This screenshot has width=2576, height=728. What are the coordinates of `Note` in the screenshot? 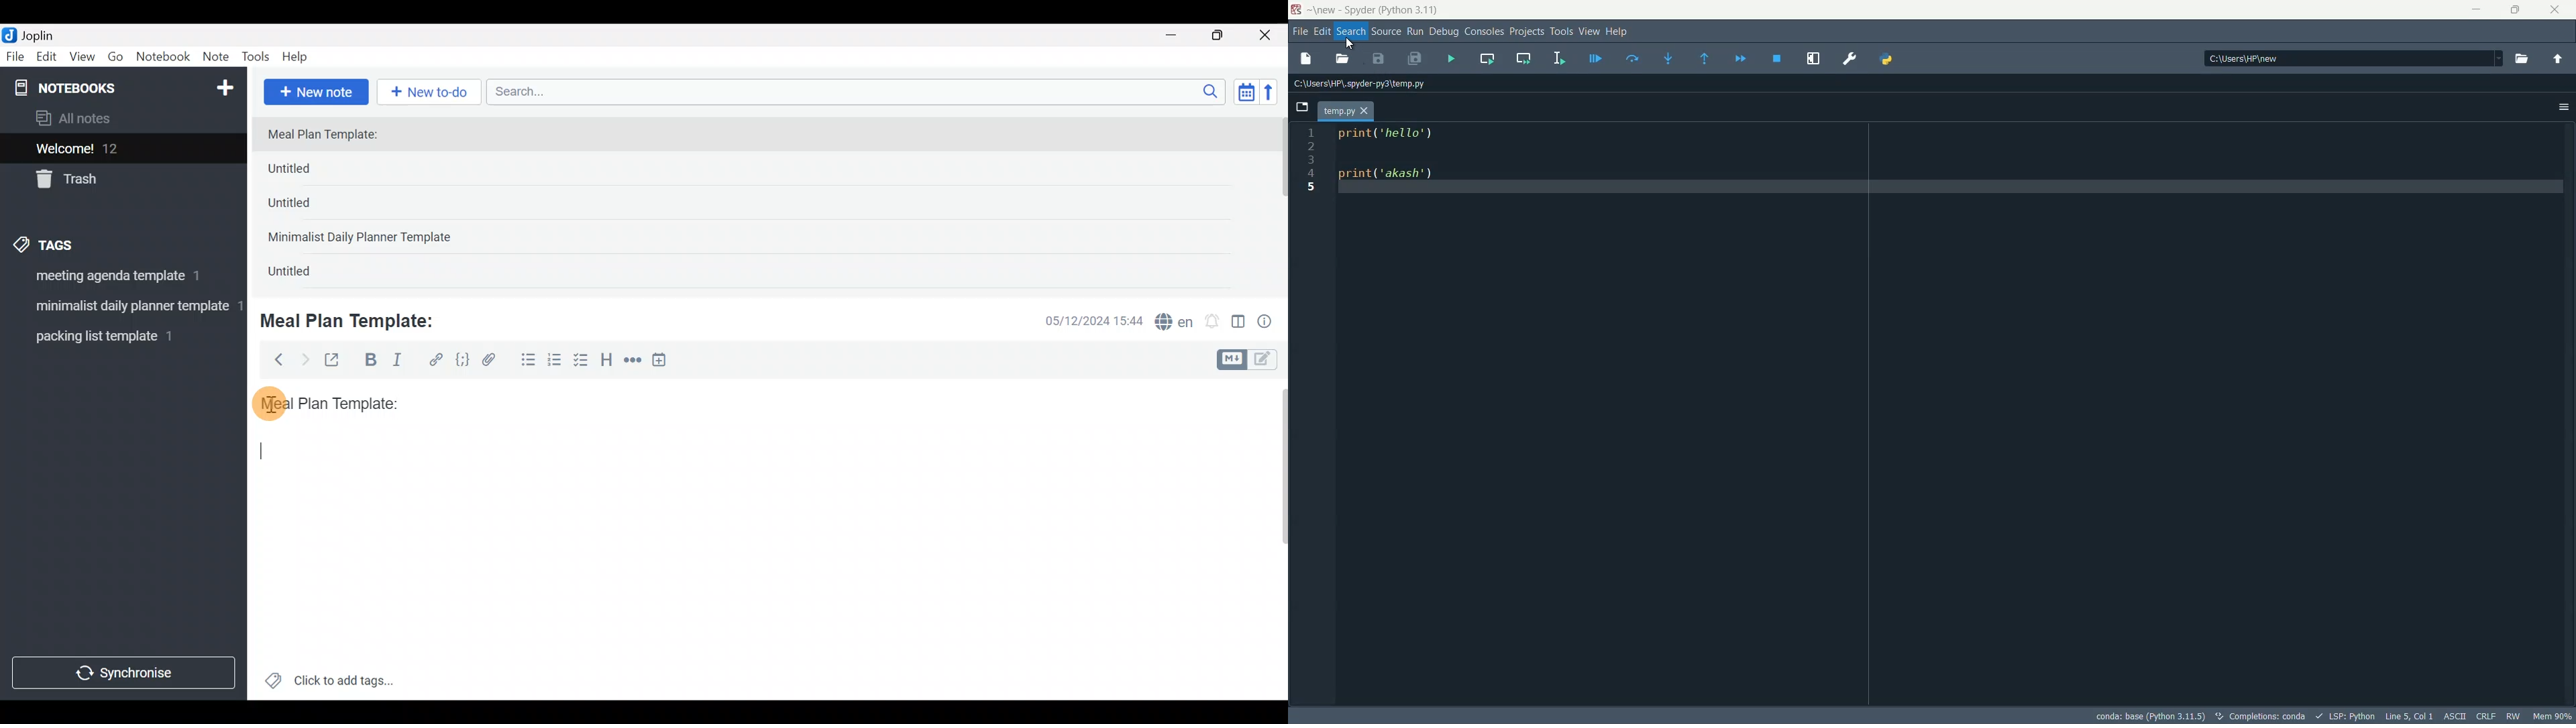 It's located at (219, 58).